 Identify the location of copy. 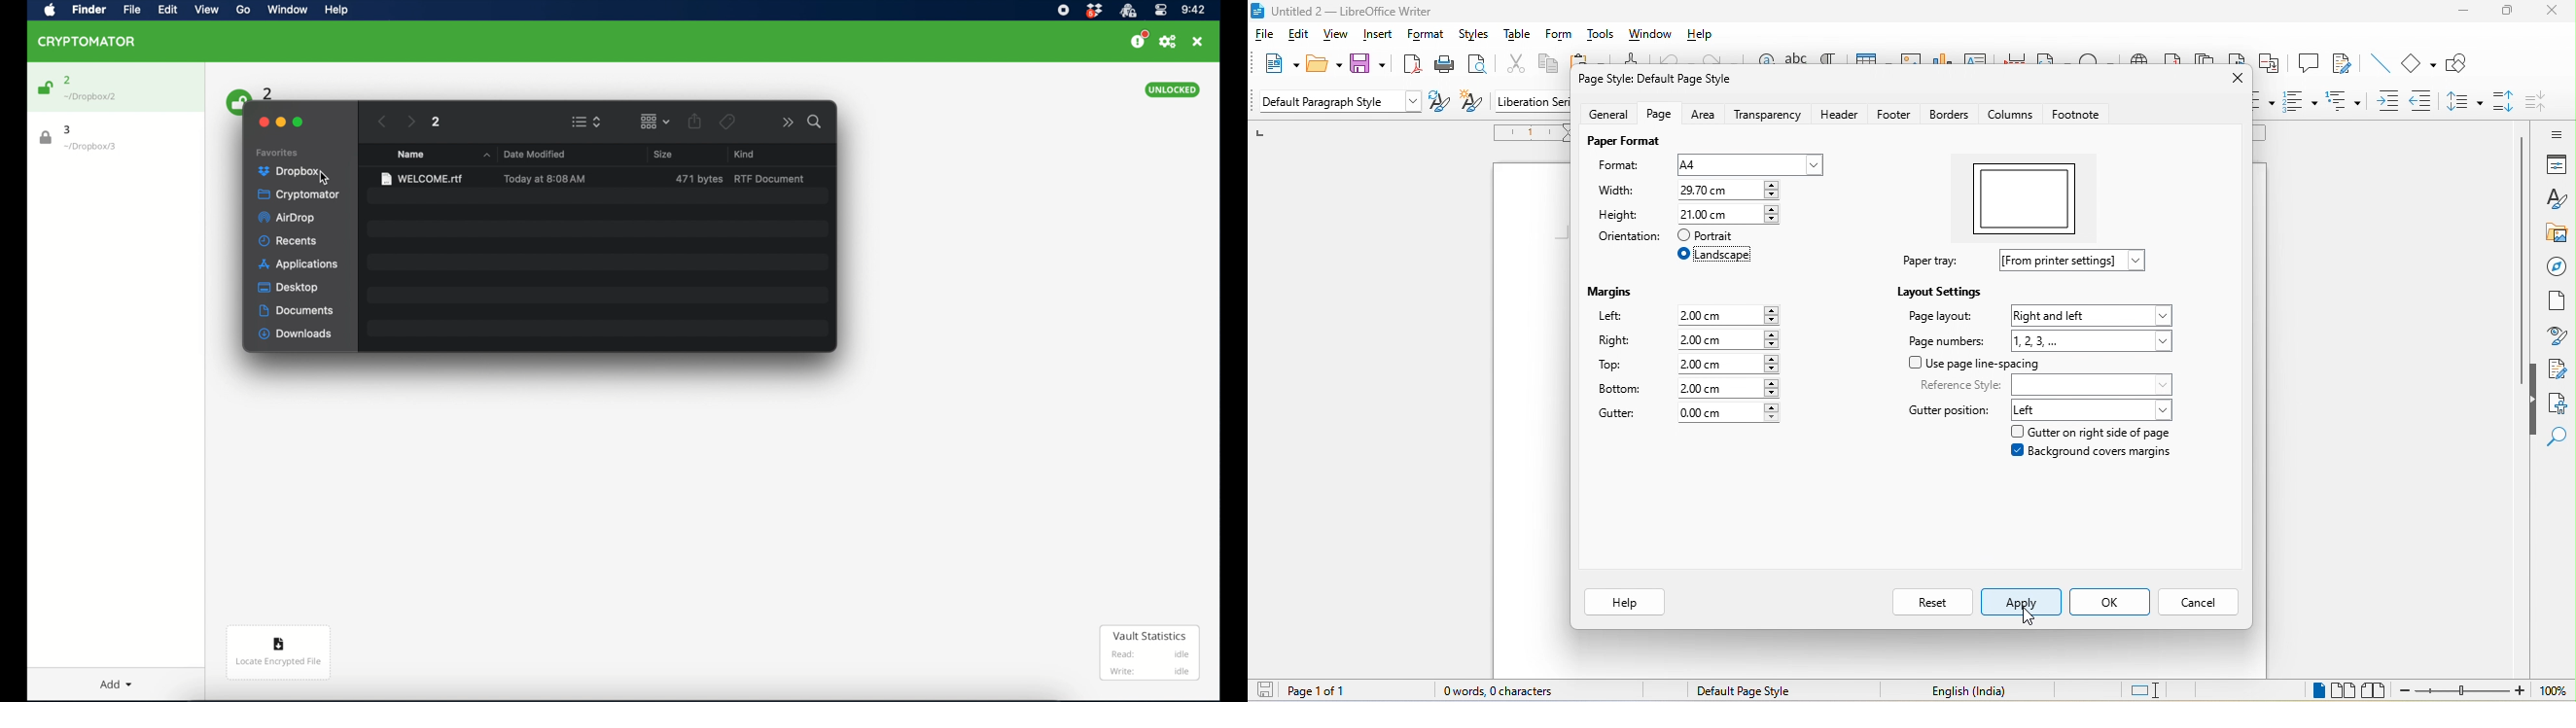
(1551, 67).